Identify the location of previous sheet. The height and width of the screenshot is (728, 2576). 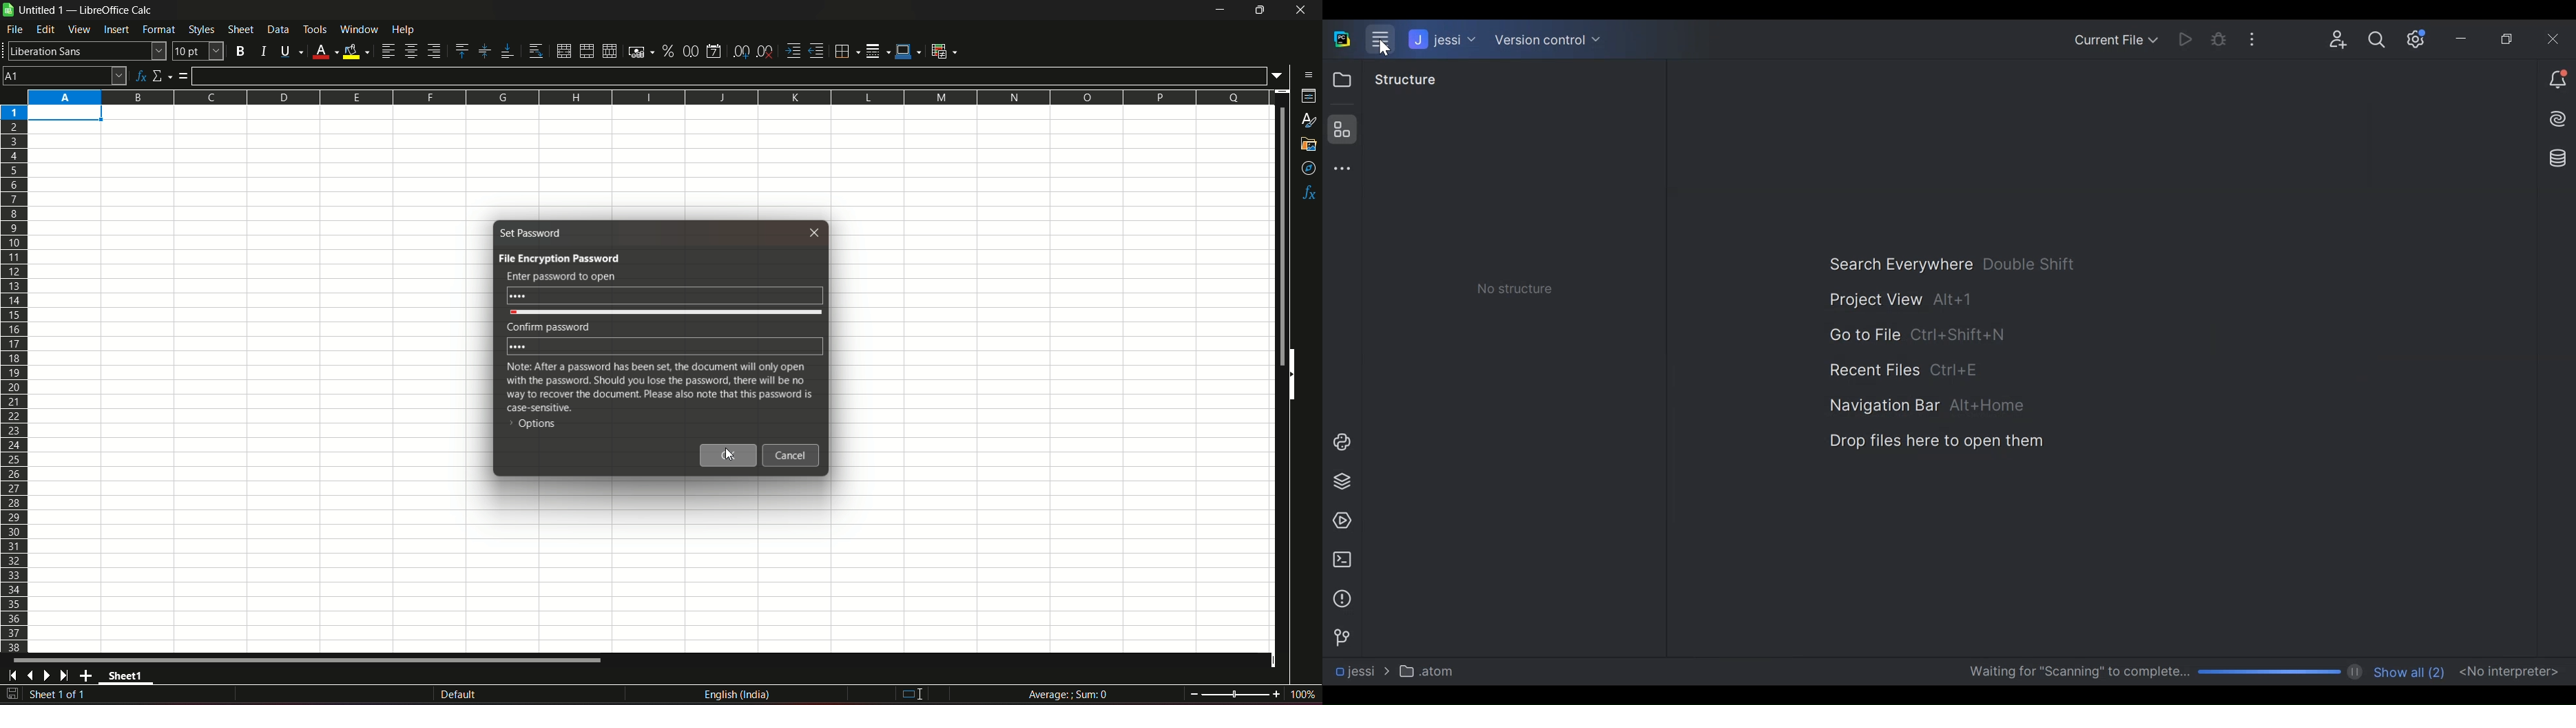
(32, 677).